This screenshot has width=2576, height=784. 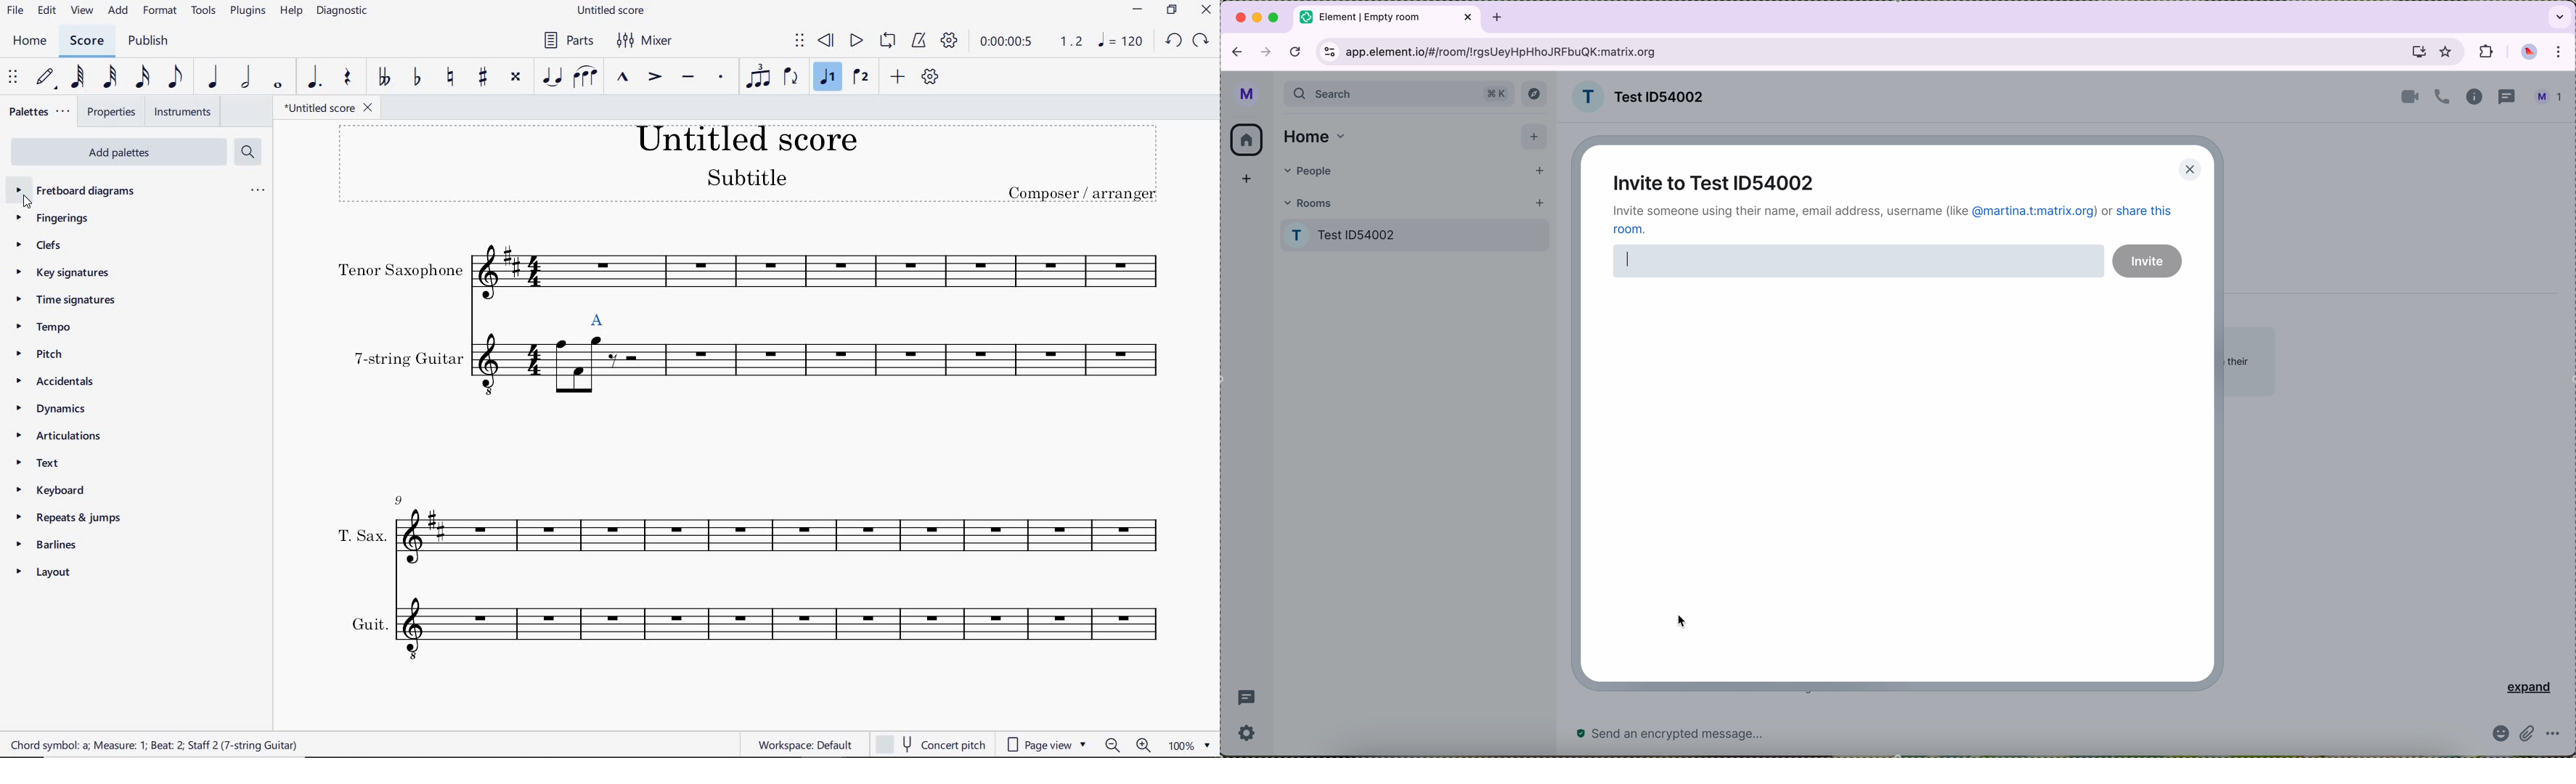 What do you see at coordinates (656, 77) in the screenshot?
I see `ACCENT` at bounding box center [656, 77].